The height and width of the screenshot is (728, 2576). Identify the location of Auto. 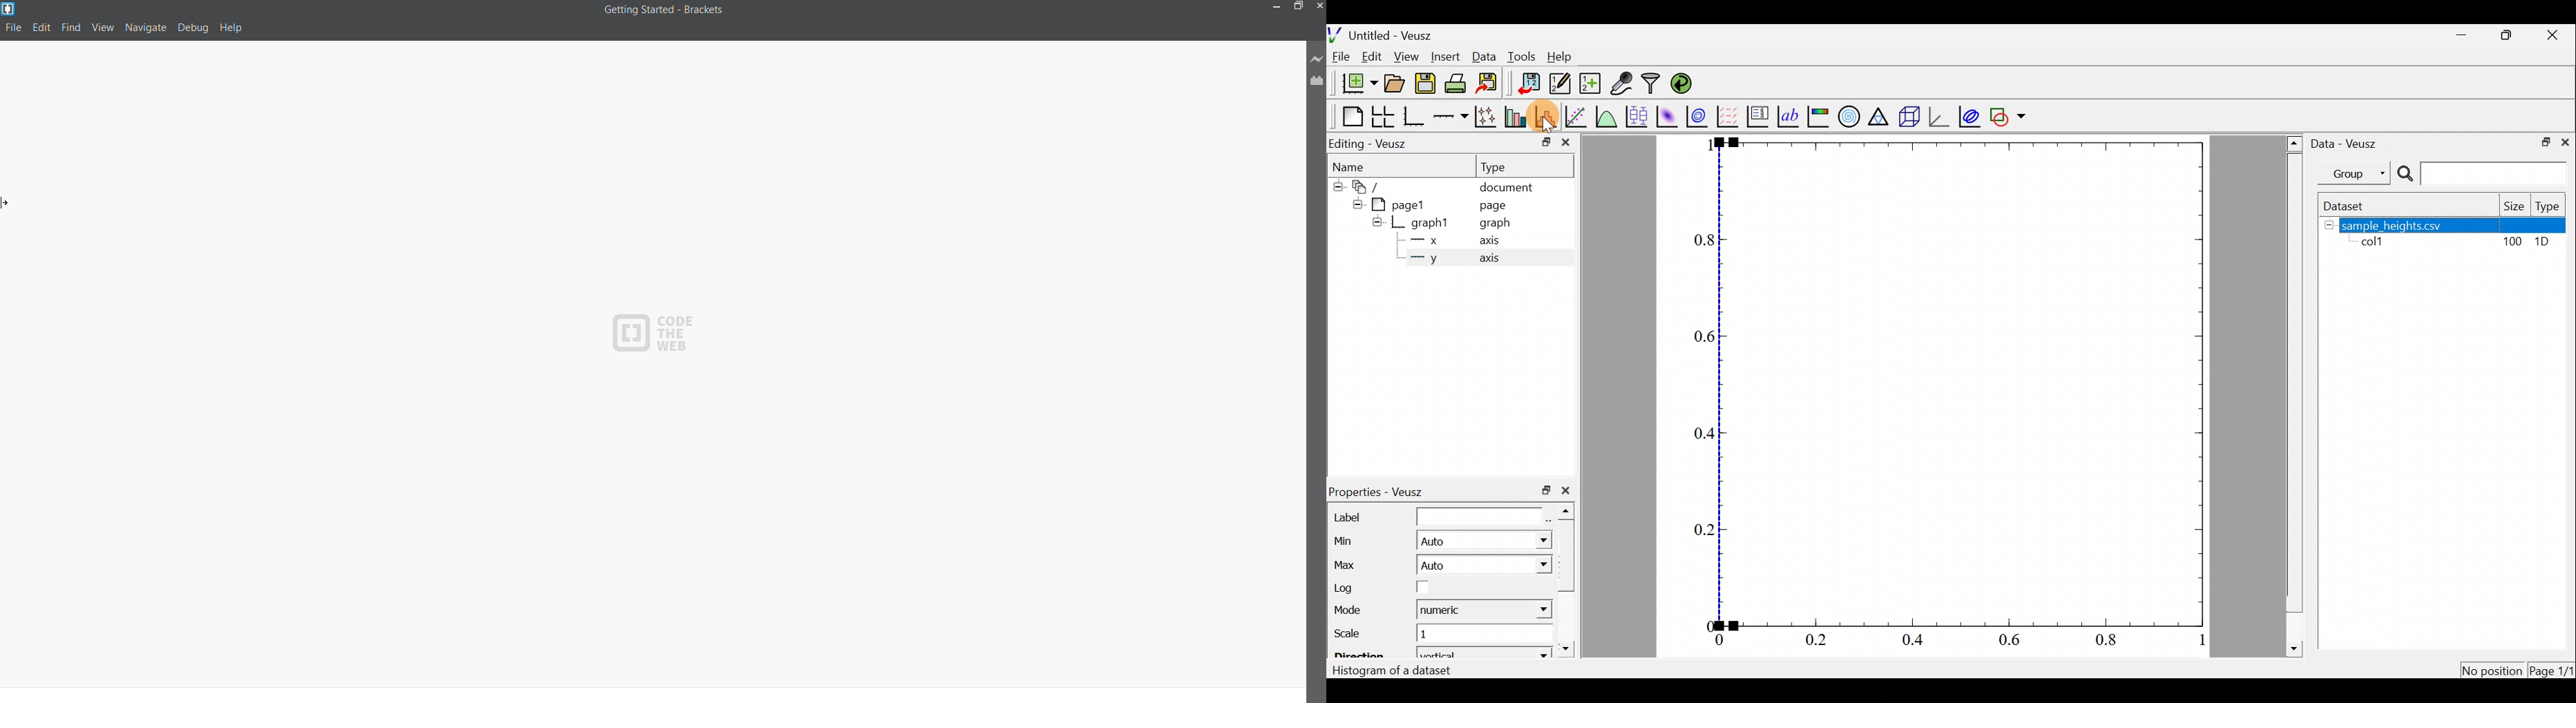
(1434, 567).